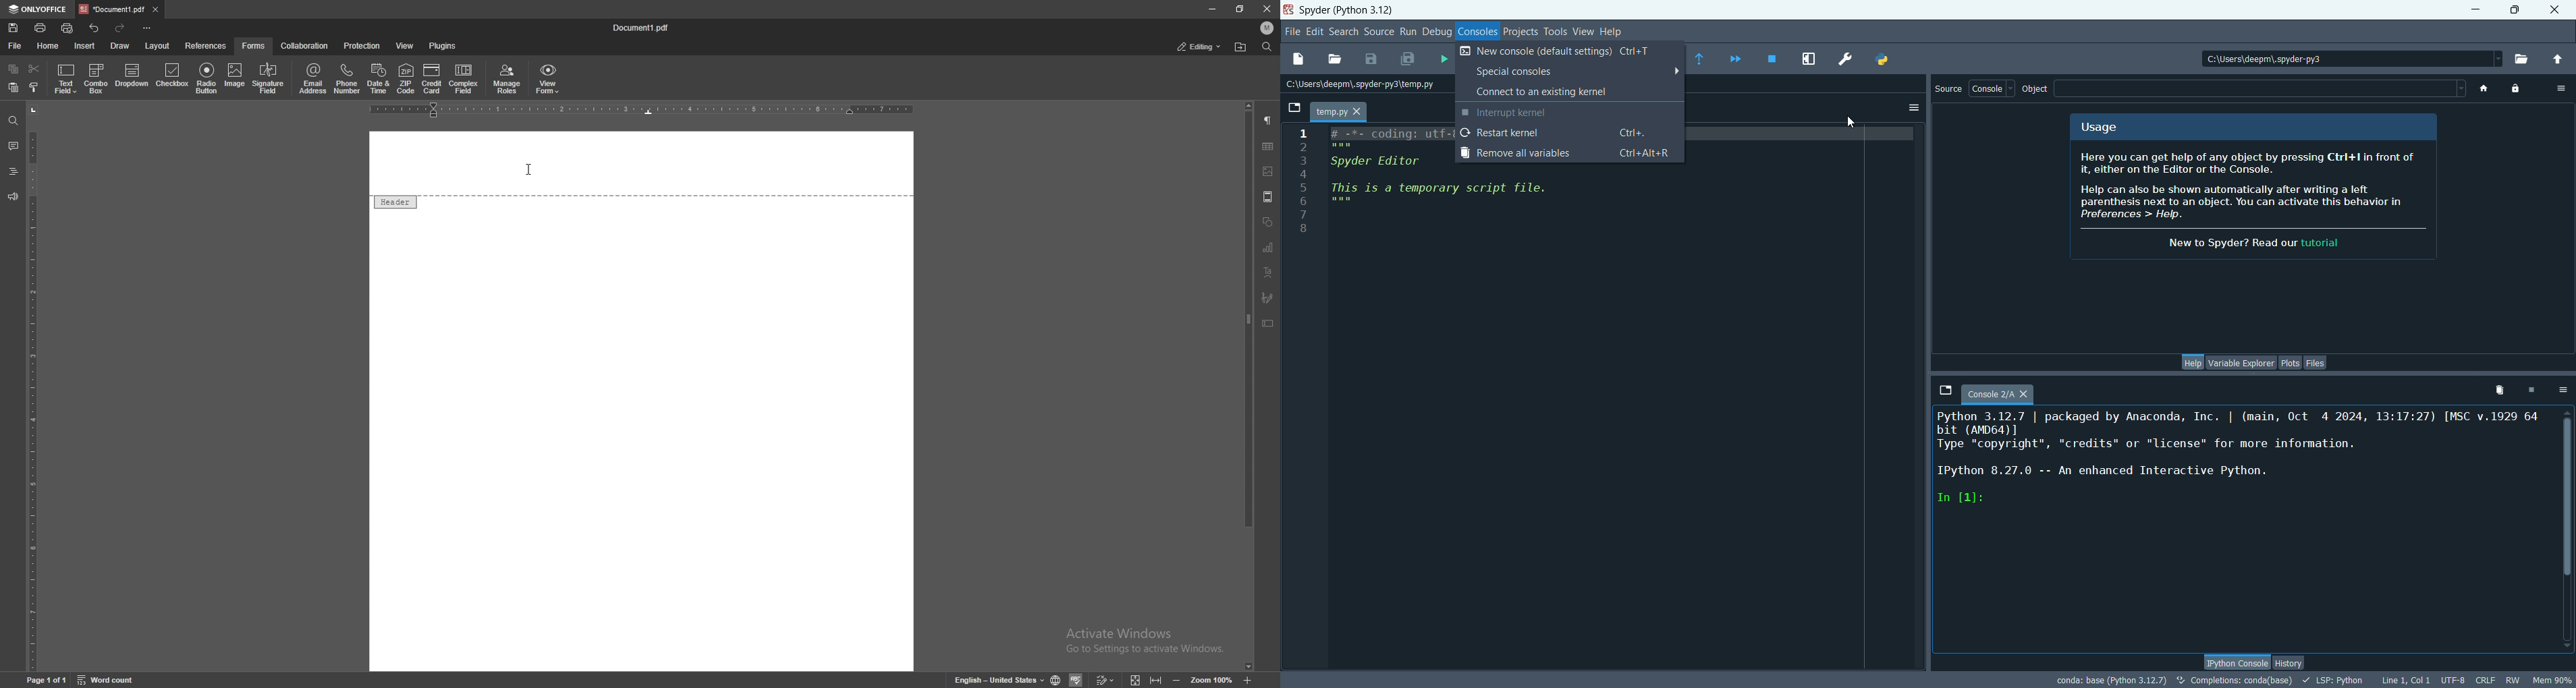 The width and height of the screenshot is (2576, 700). Describe the element at coordinates (2562, 88) in the screenshot. I see `options` at that location.